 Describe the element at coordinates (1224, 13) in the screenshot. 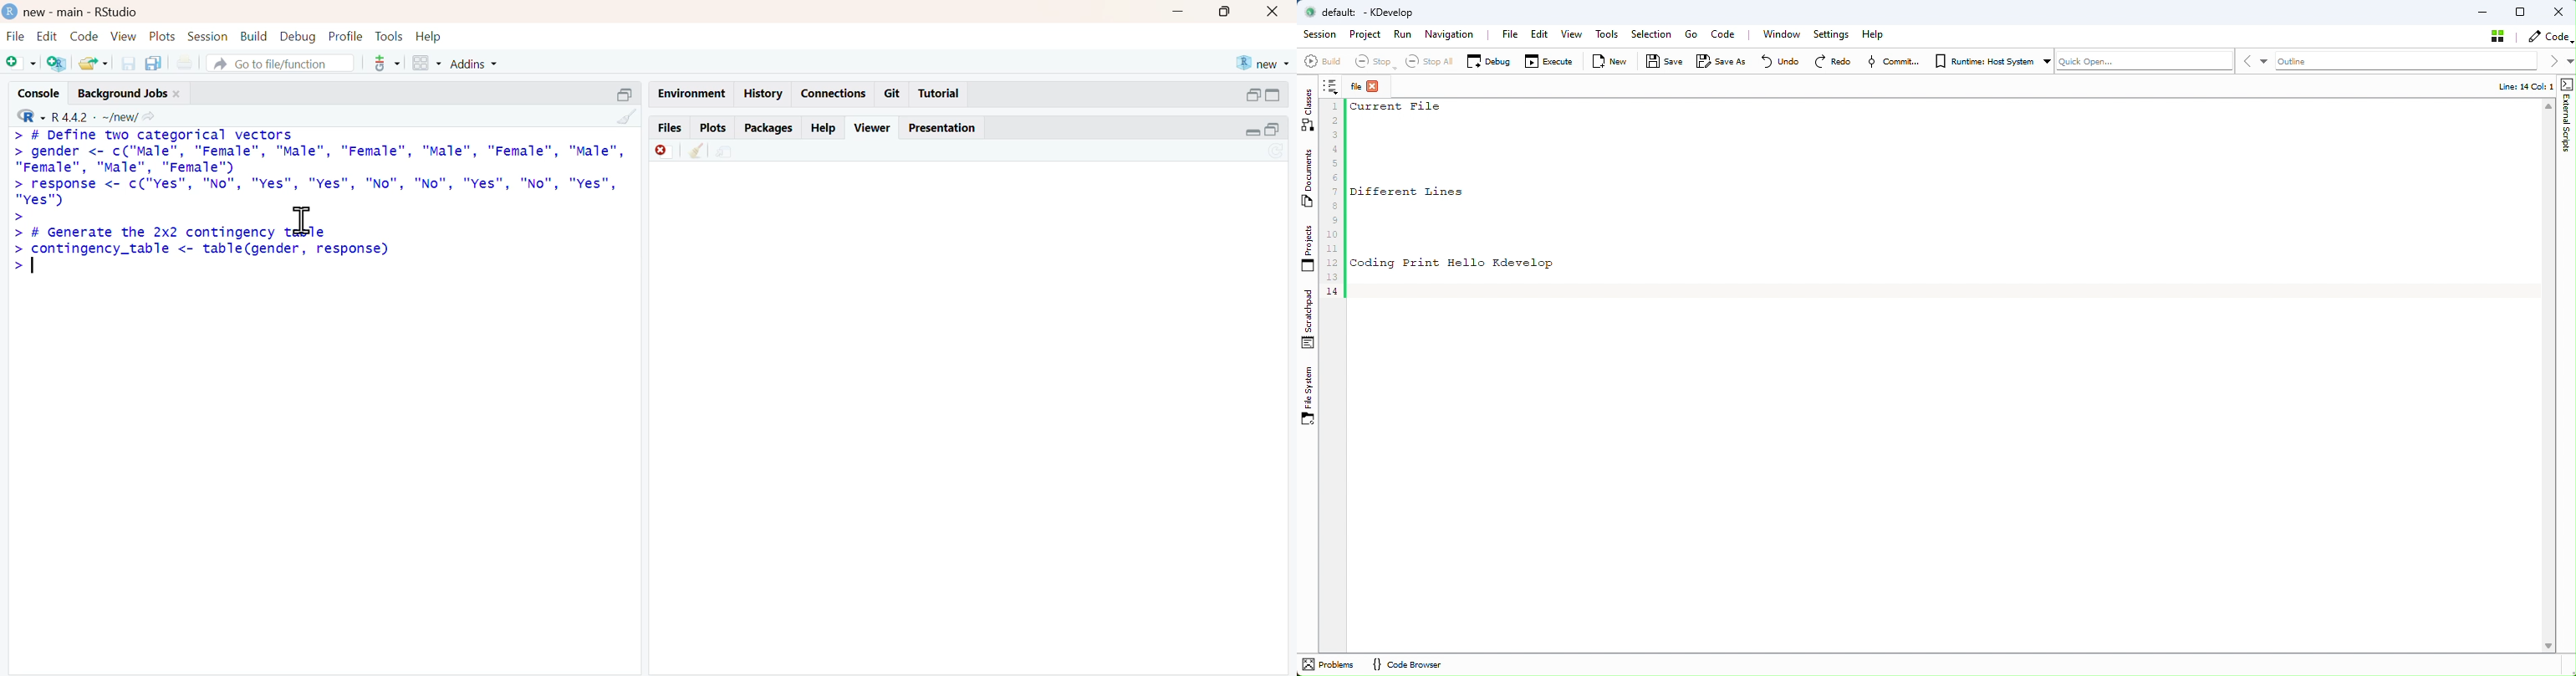

I see `maximise` at that location.